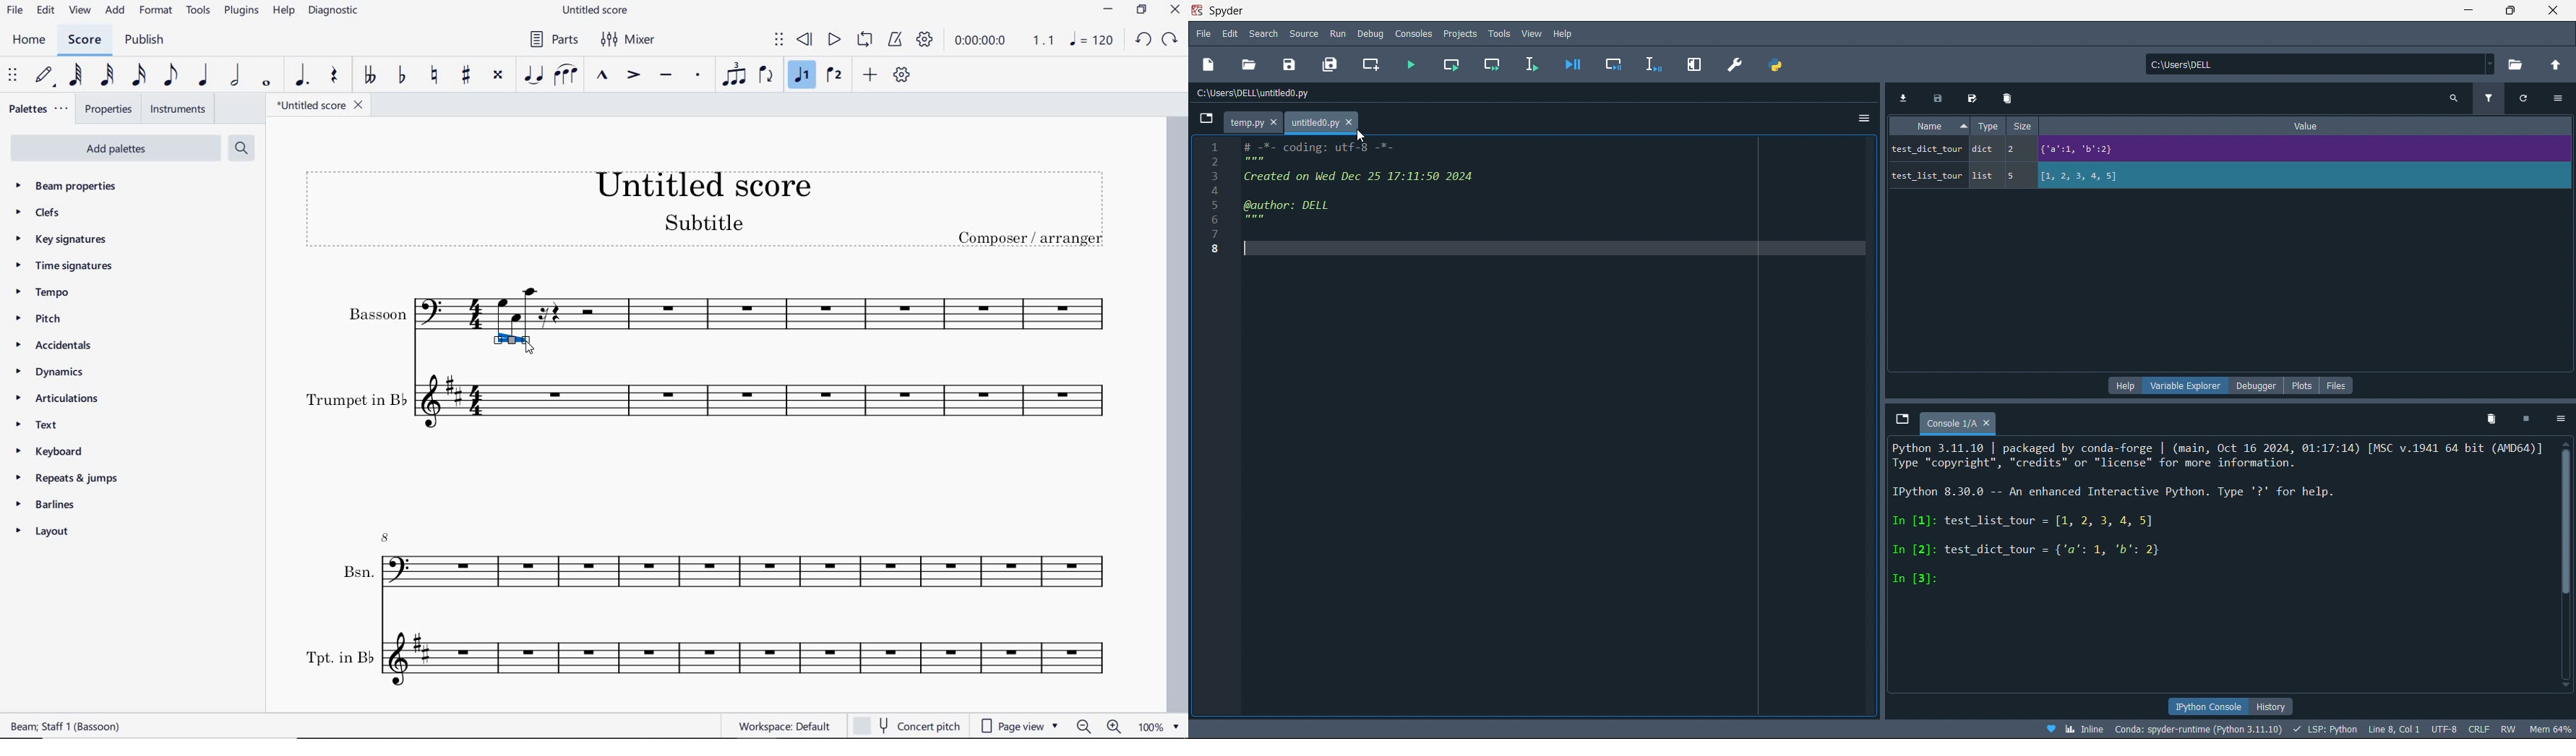  Describe the element at coordinates (1336, 33) in the screenshot. I see `run` at that location.